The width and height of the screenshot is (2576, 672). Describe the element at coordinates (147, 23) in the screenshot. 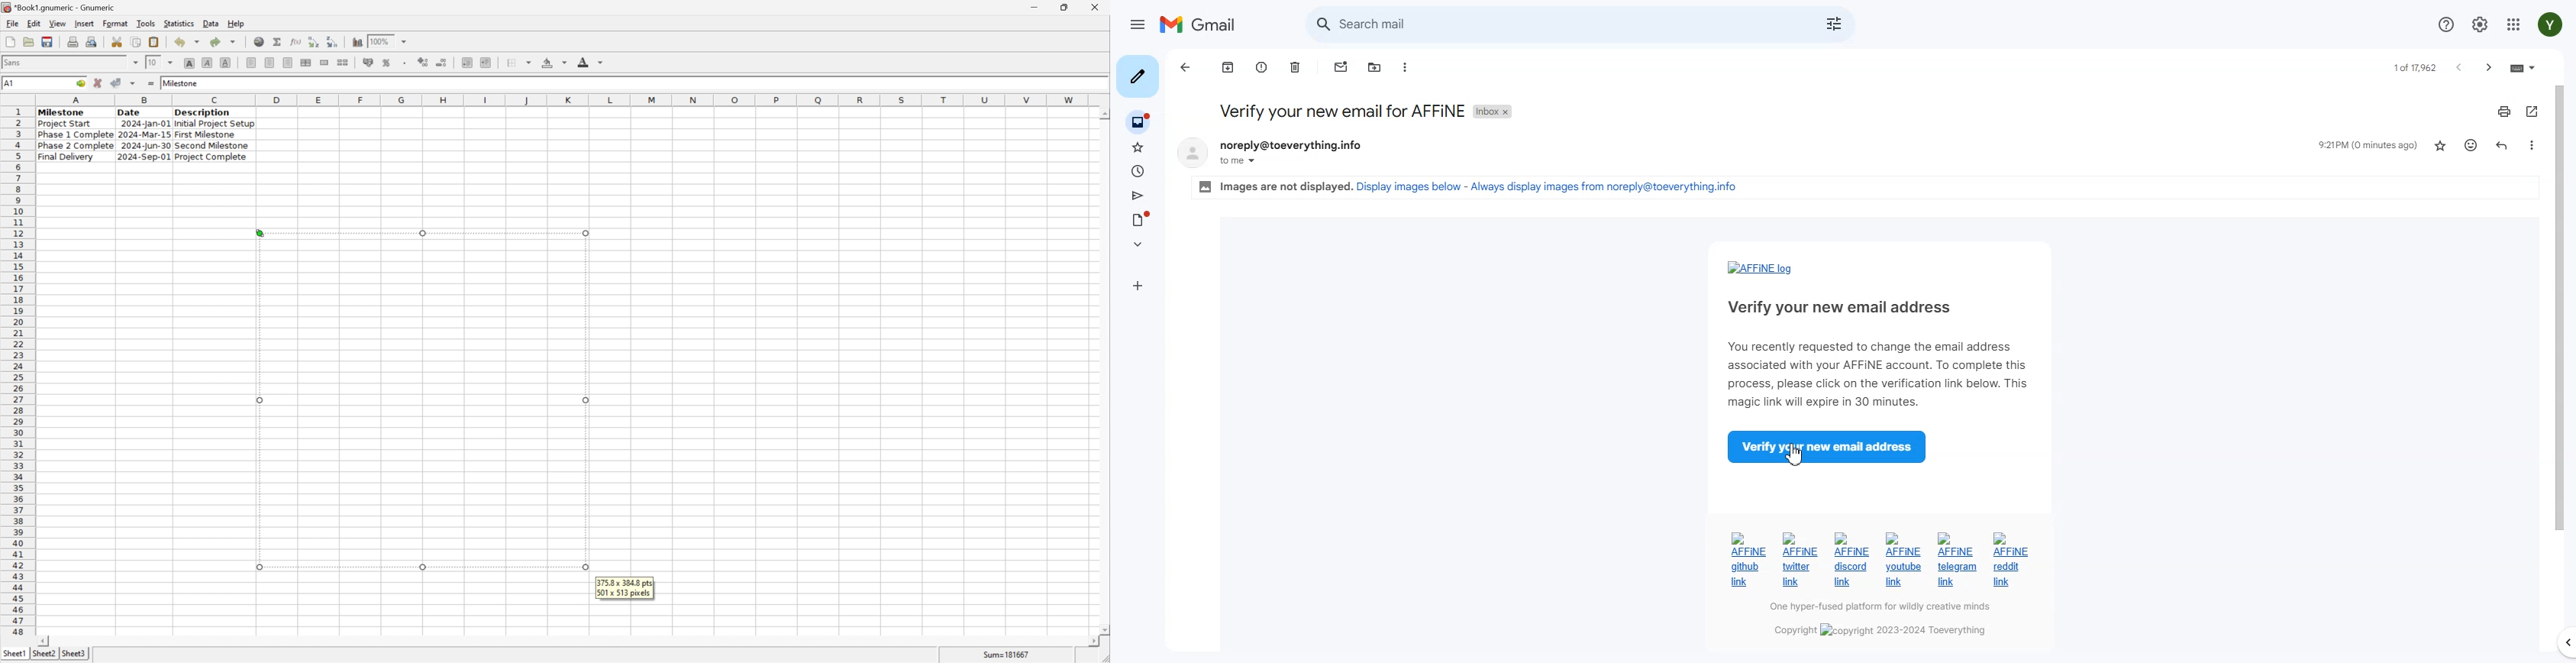

I see `tools` at that location.